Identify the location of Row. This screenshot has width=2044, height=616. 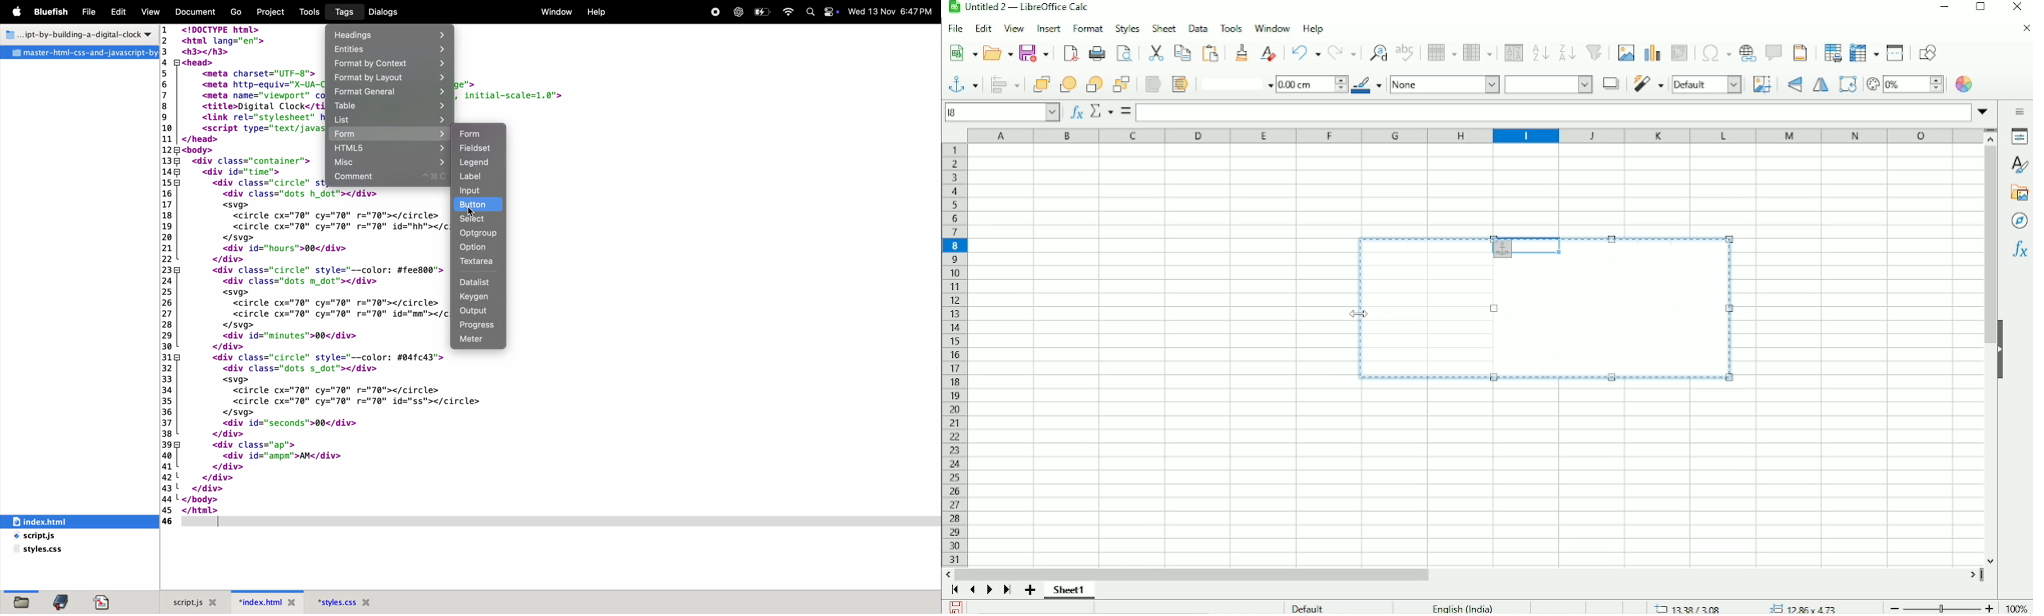
(1440, 52).